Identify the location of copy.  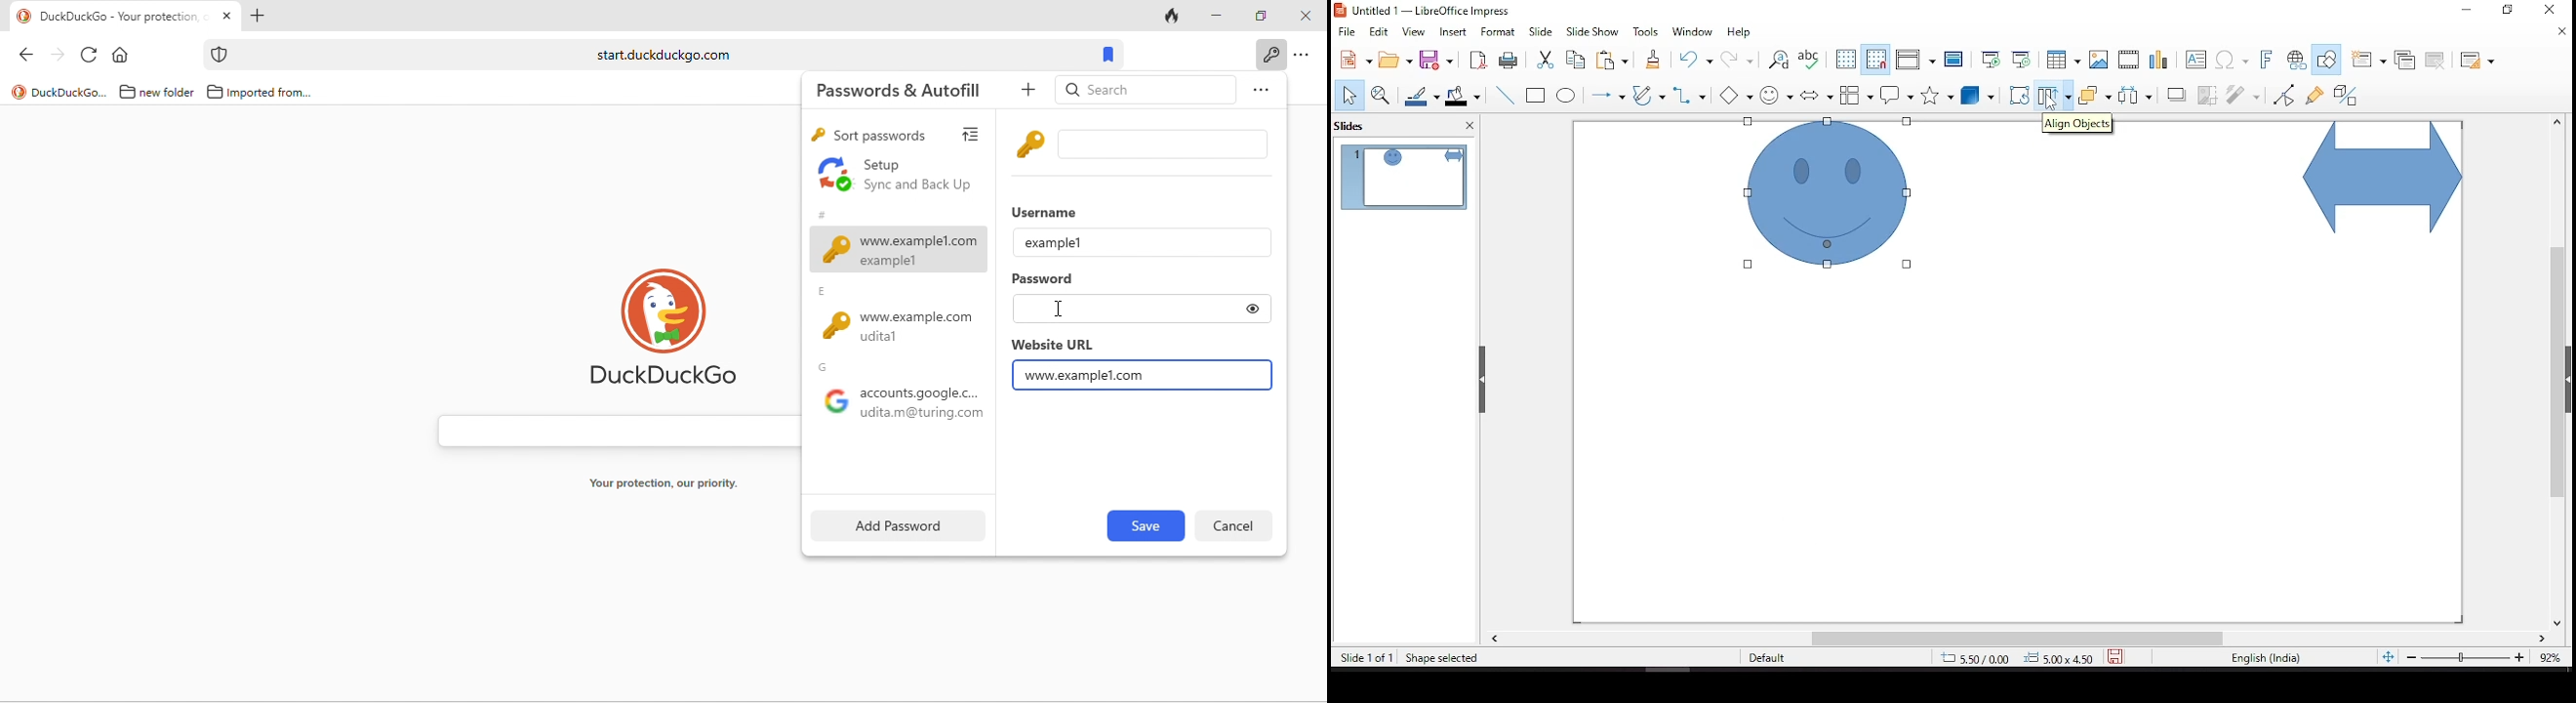
(1572, 60).